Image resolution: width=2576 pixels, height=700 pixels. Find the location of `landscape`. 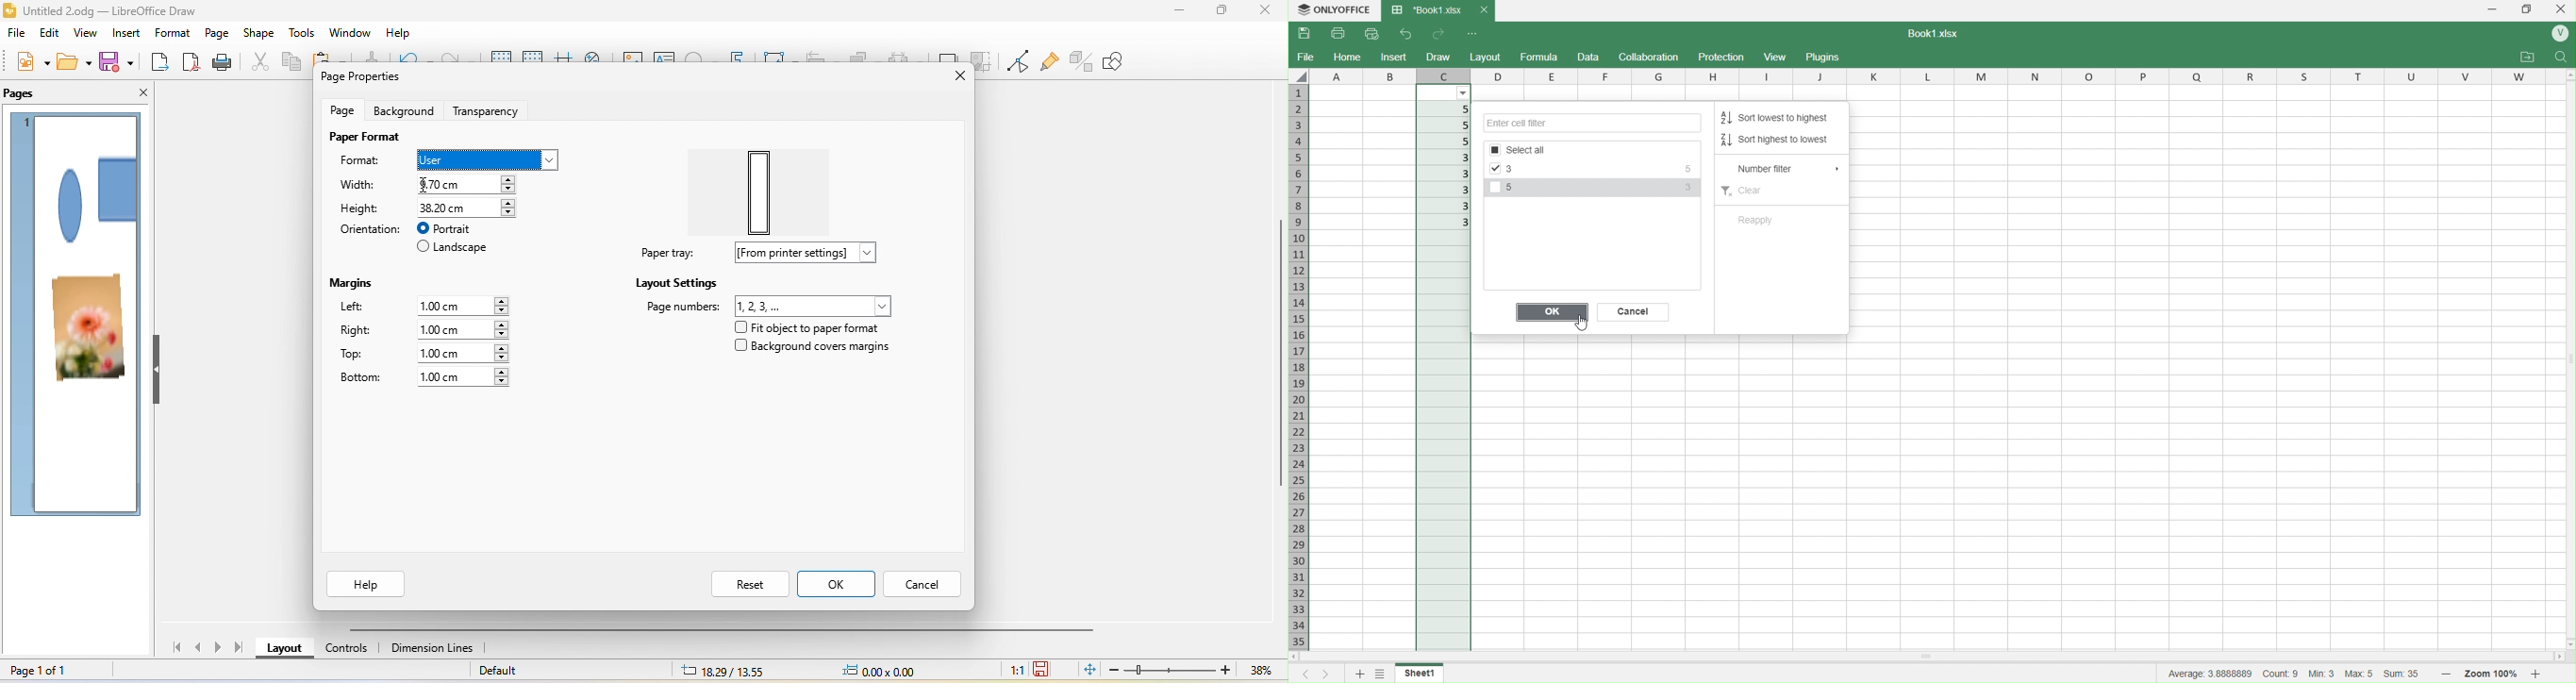

landscape is located at coordinates (459, 247).